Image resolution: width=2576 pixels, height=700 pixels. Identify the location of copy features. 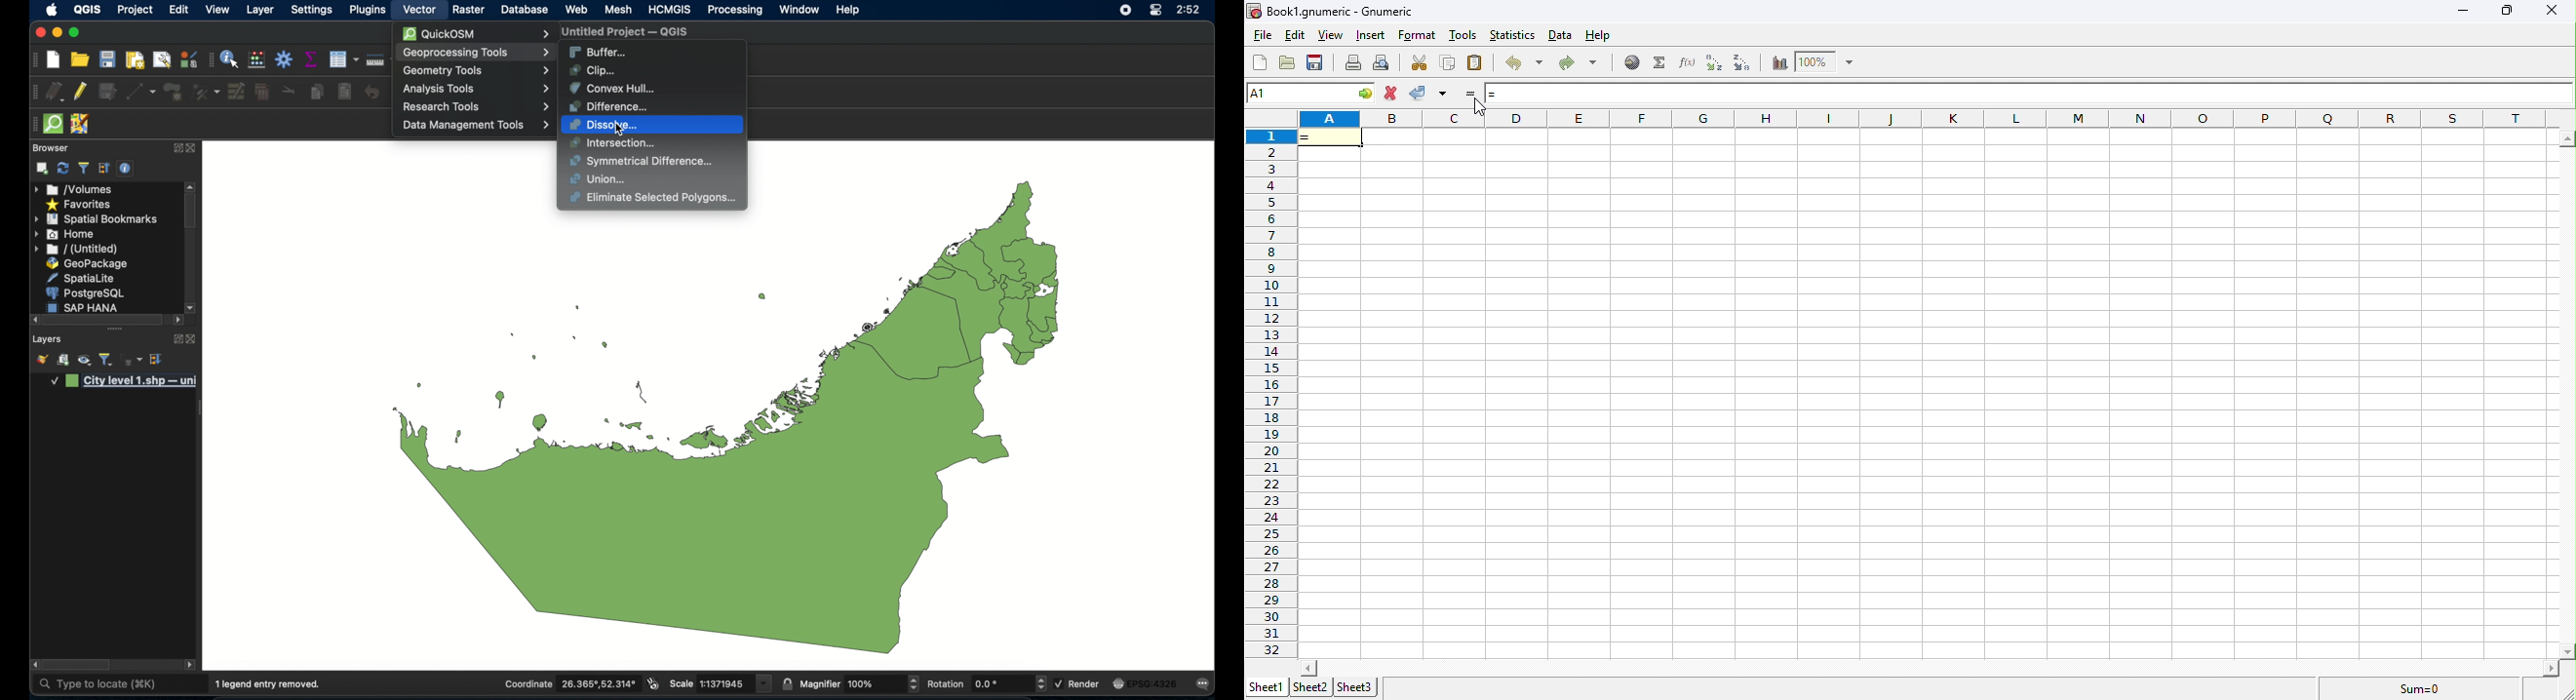
(317, 91).